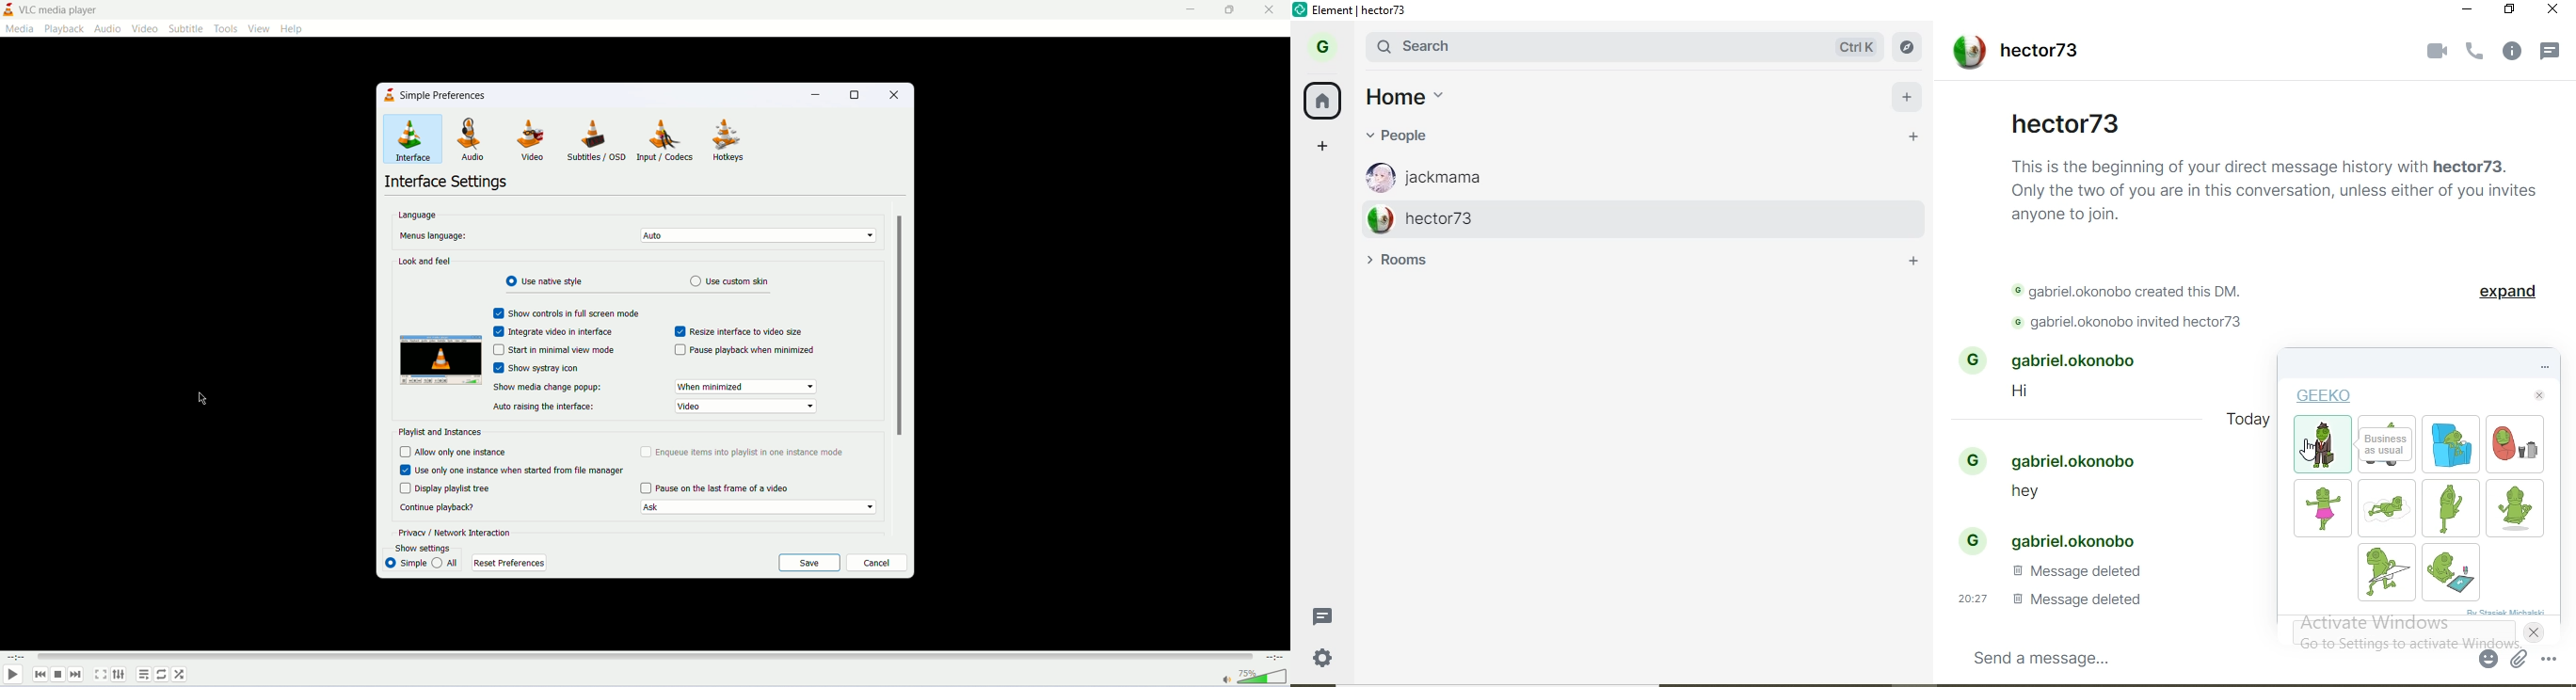 Image resolution: width=2576 pixels, height=700 pixels. Describe the element at coordinates (2138, 324) in the screenshot. I see `text 3` at that location.